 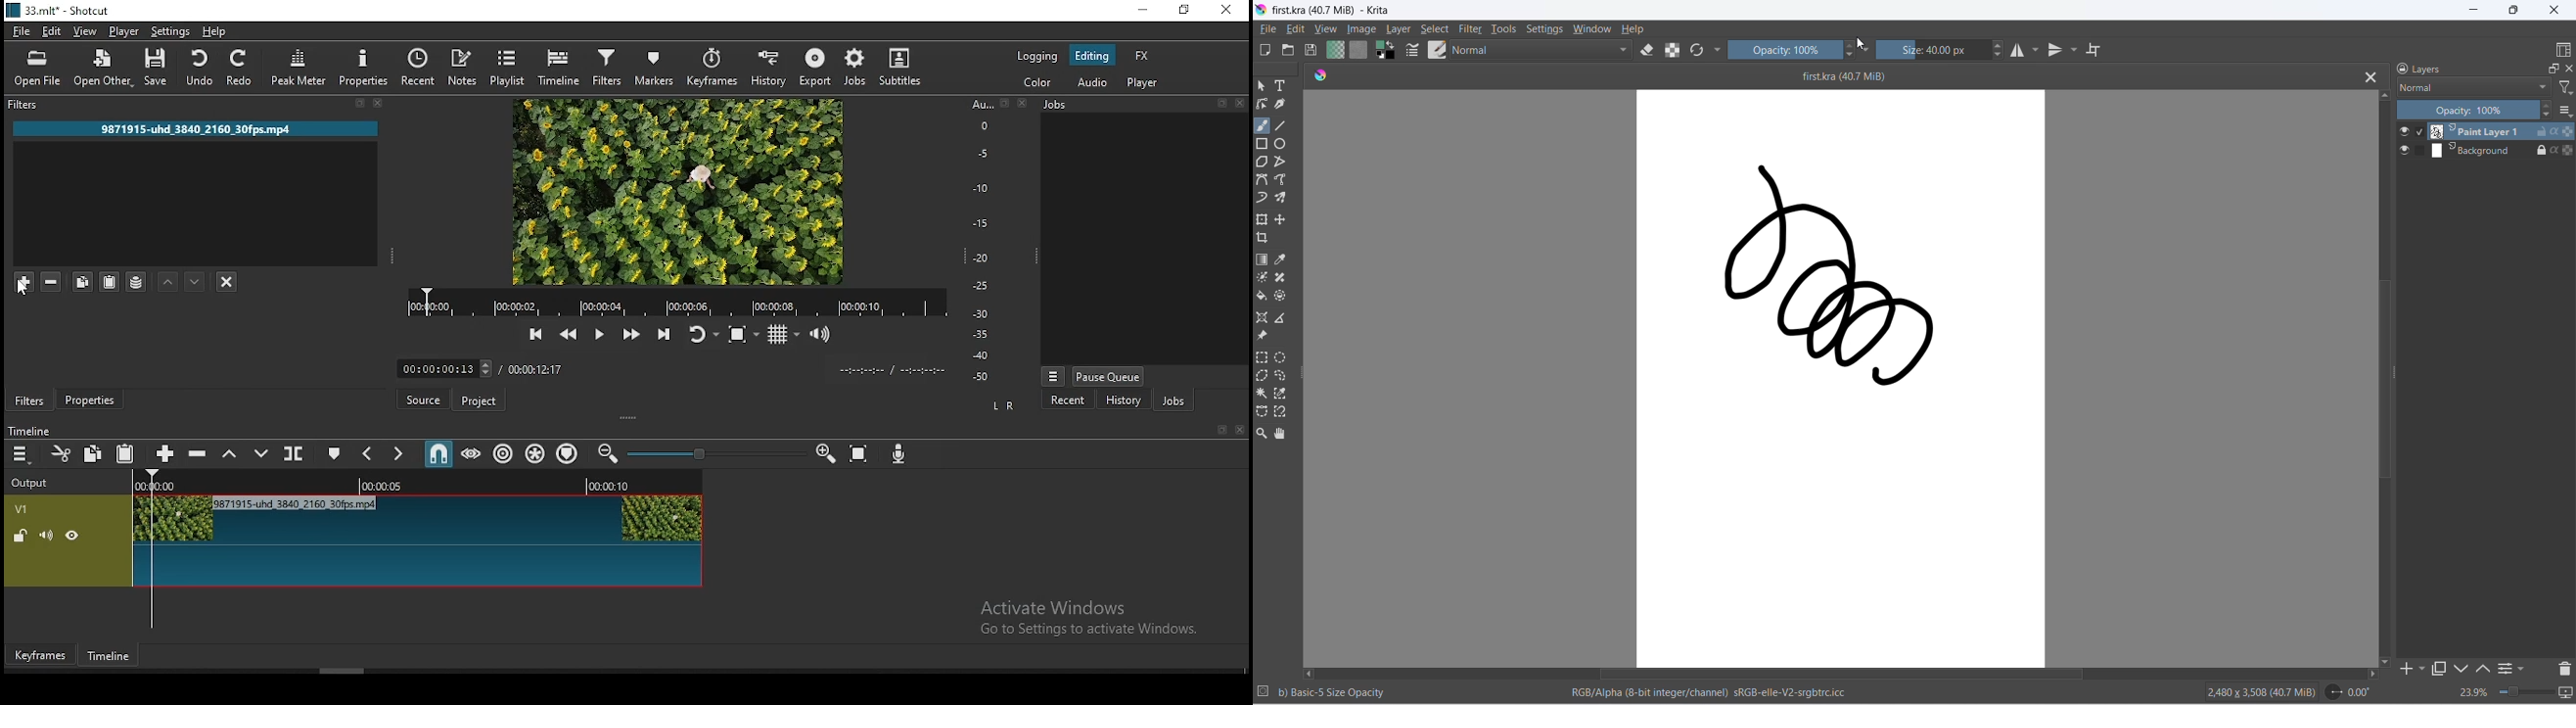 I want to click on ripple delete, so click(x=199, y=452).